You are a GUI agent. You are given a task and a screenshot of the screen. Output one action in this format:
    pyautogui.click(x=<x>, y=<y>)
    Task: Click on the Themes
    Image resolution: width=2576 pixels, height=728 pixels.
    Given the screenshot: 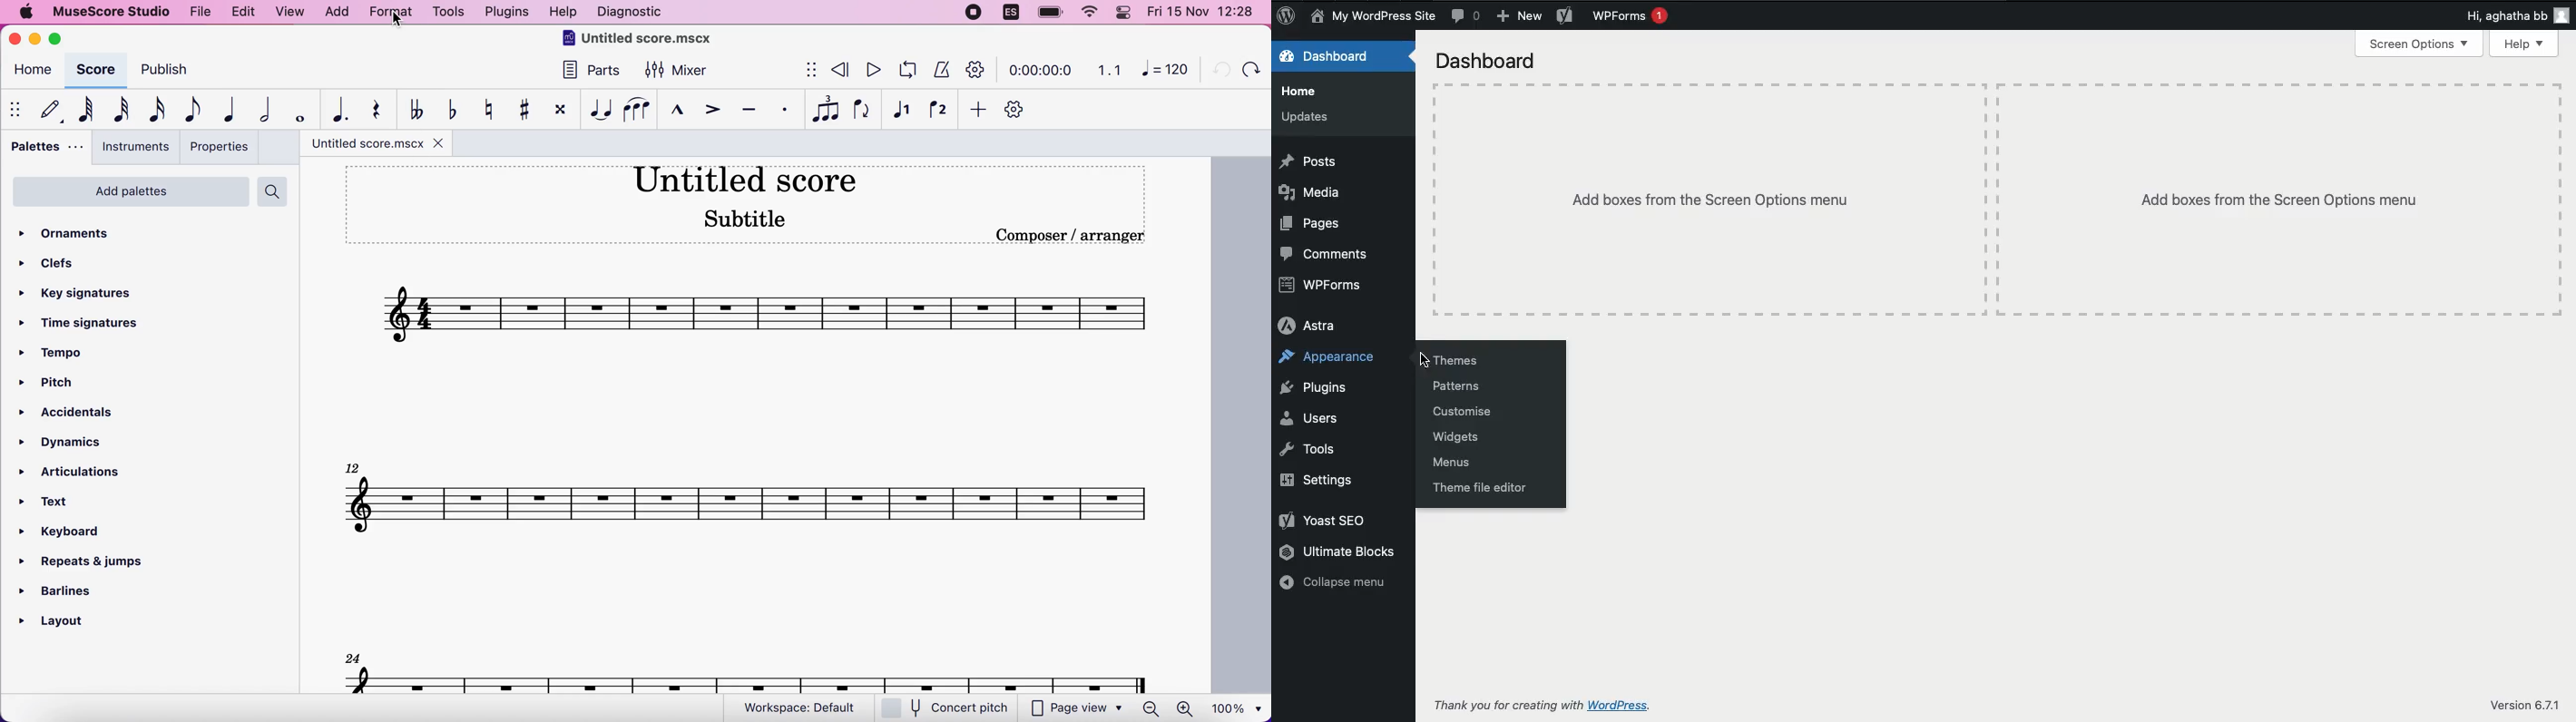 What is the action you would take?
    pyautogui.click(x=1453, y=359)
    